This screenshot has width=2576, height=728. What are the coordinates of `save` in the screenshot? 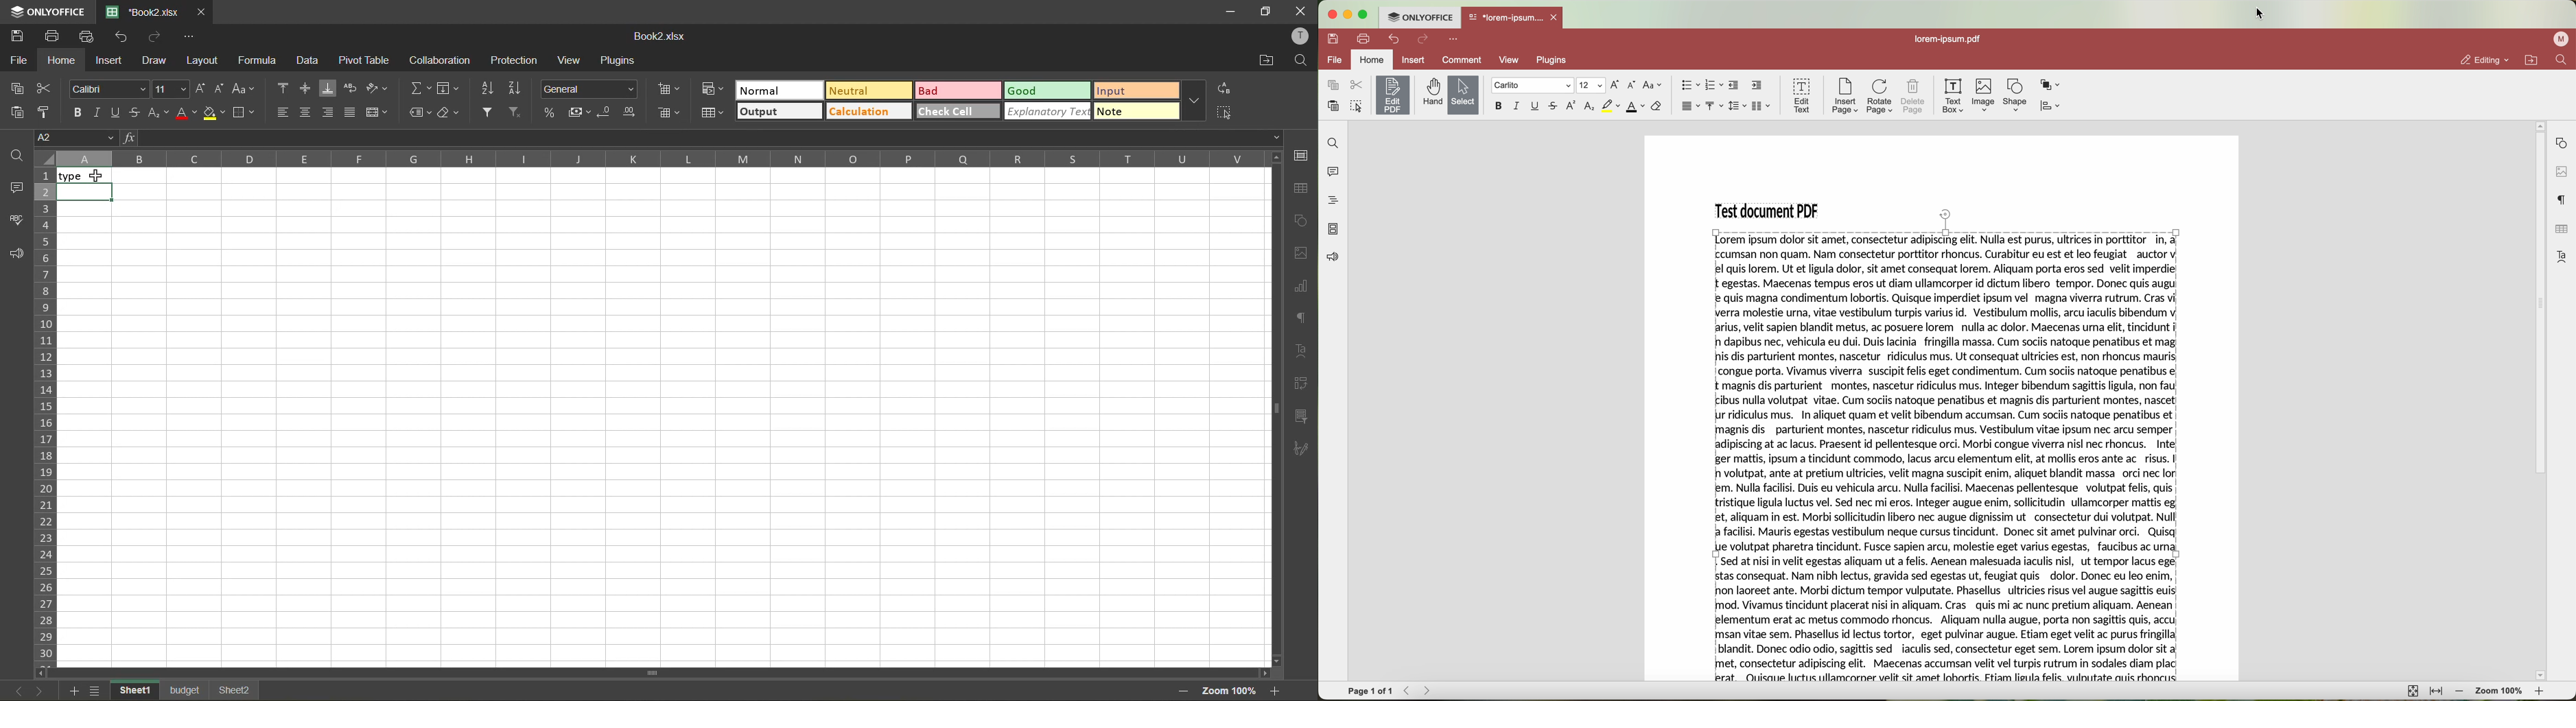 It's located at (20, 36).